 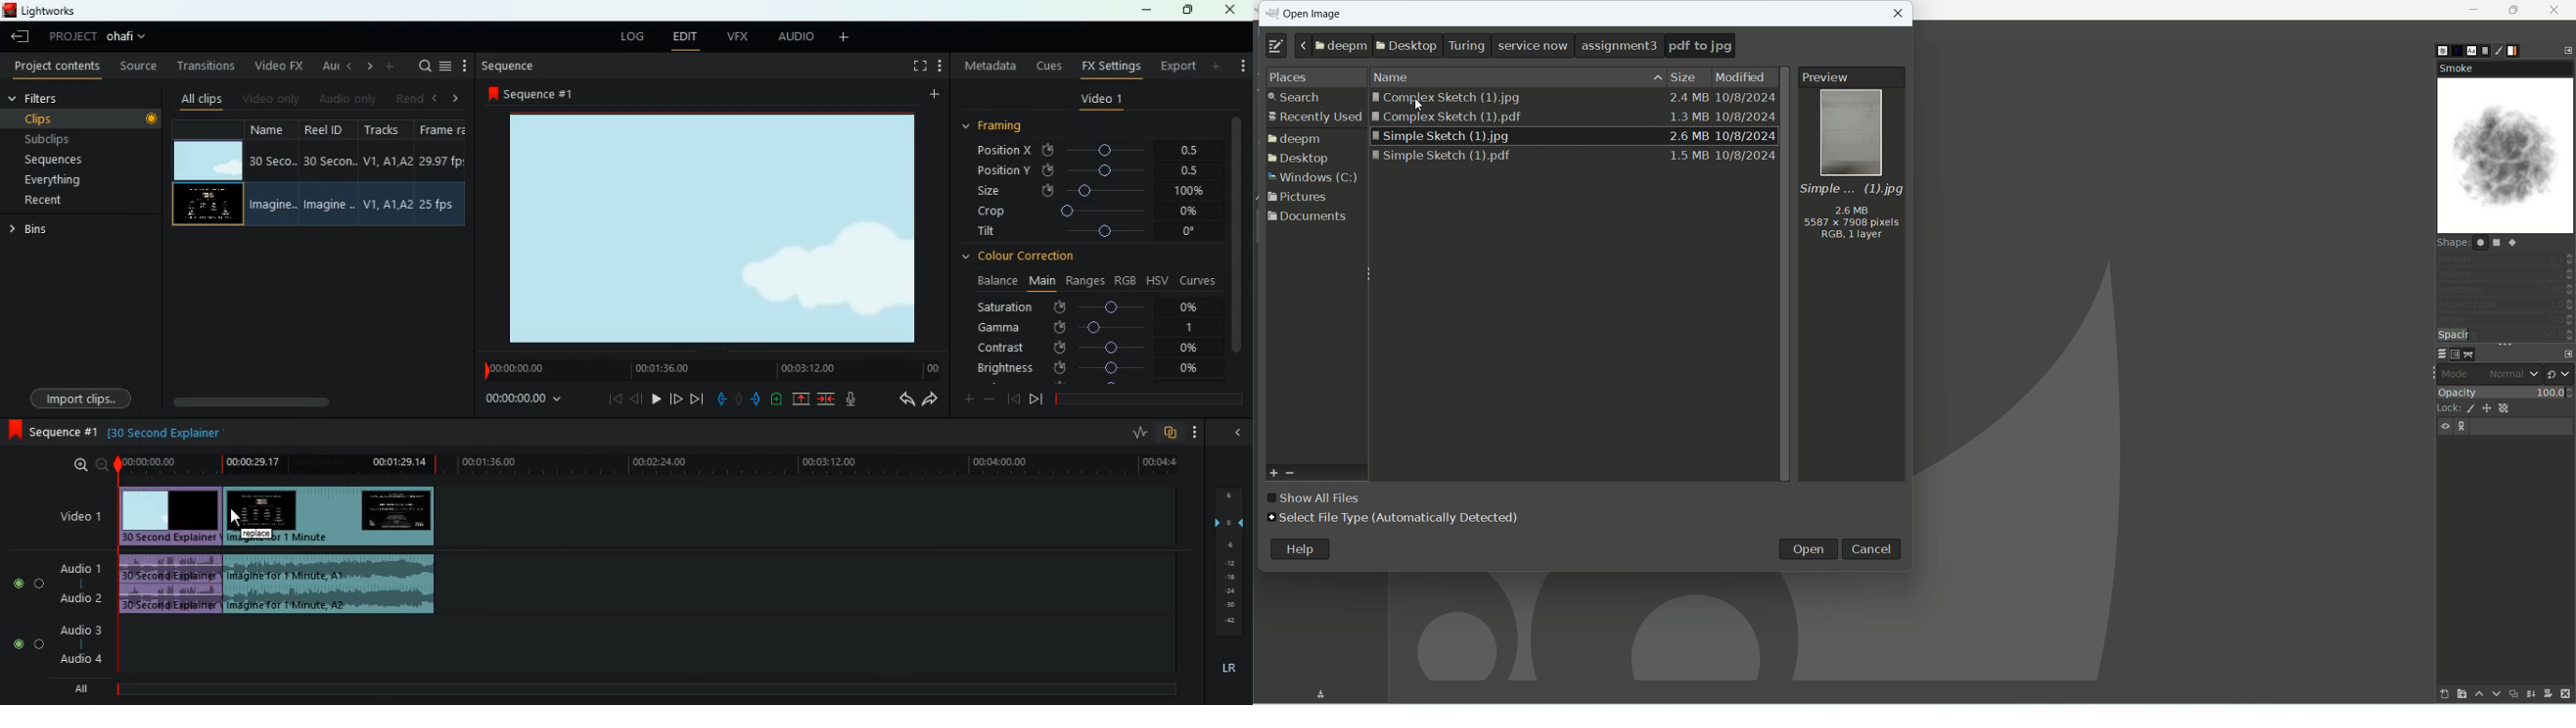 What do you see at coordinates (859, 400) in the screenshot?
I see `mic` at bounding box center [859, 400].